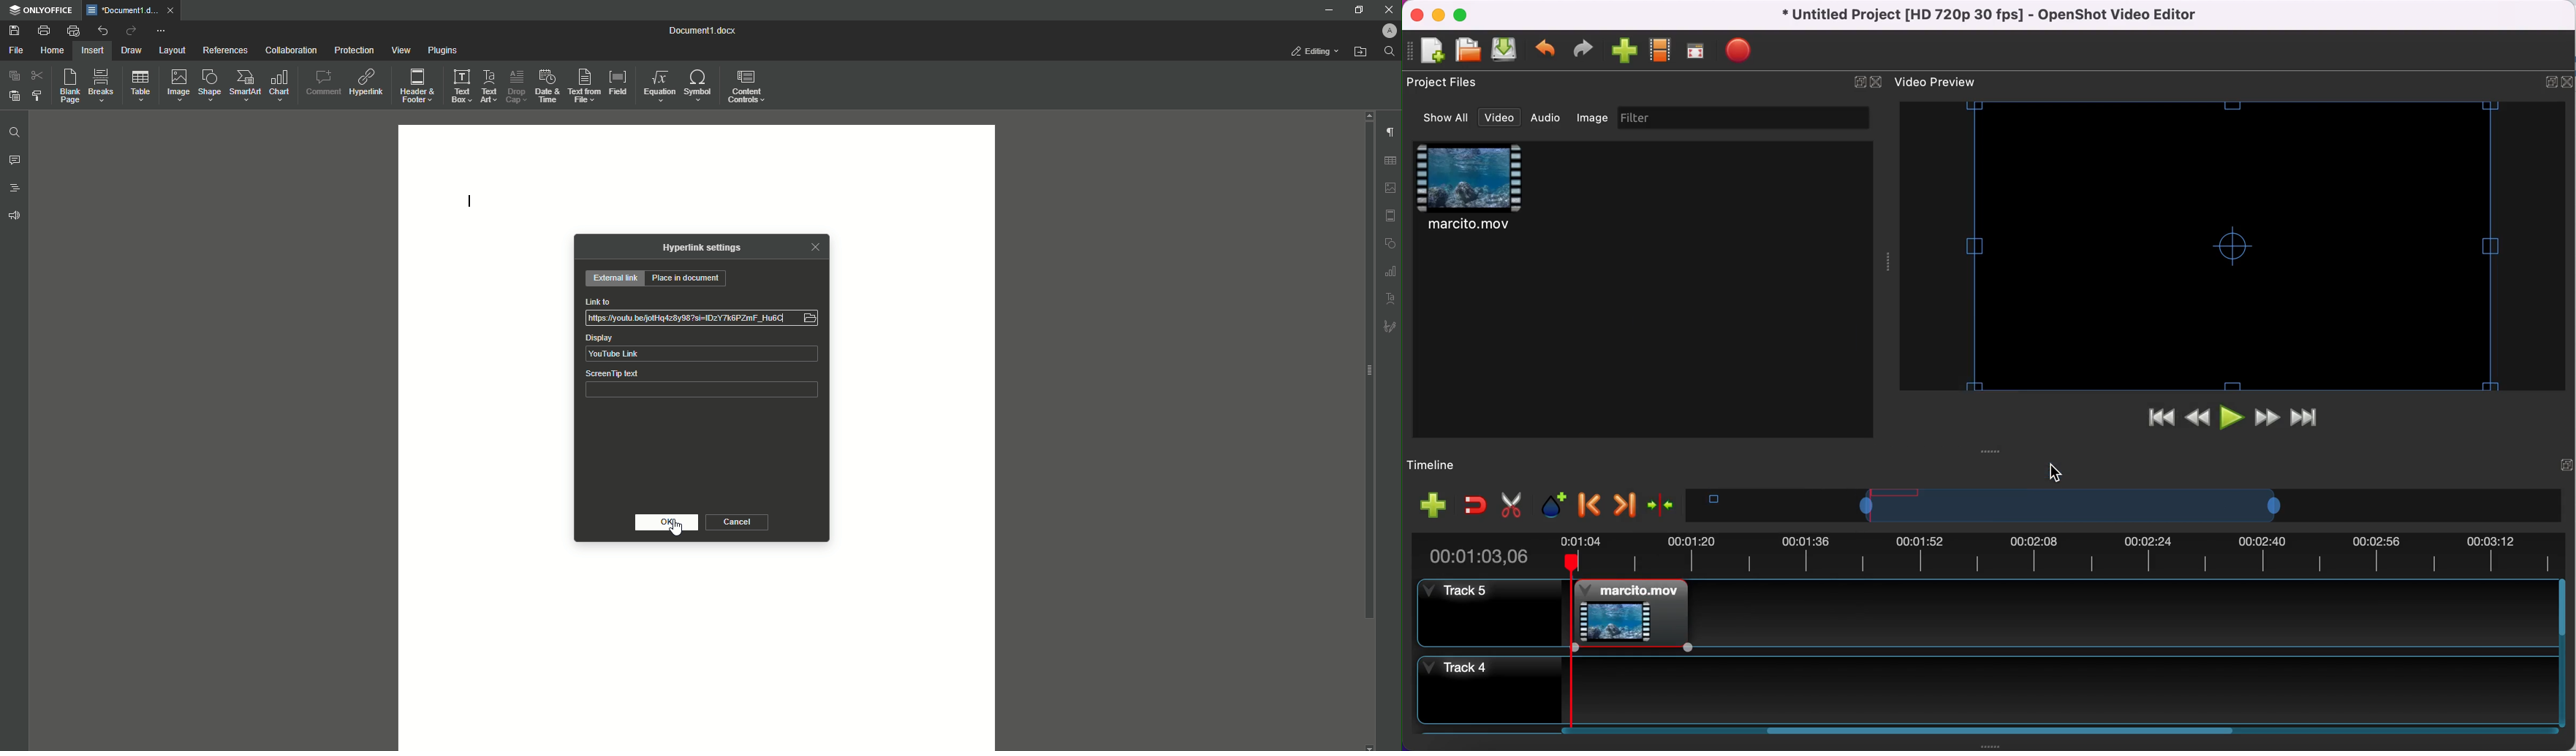  Describe the element at coordinates (516, 85) in the screenshot. I see `Drop Cap` at that location.